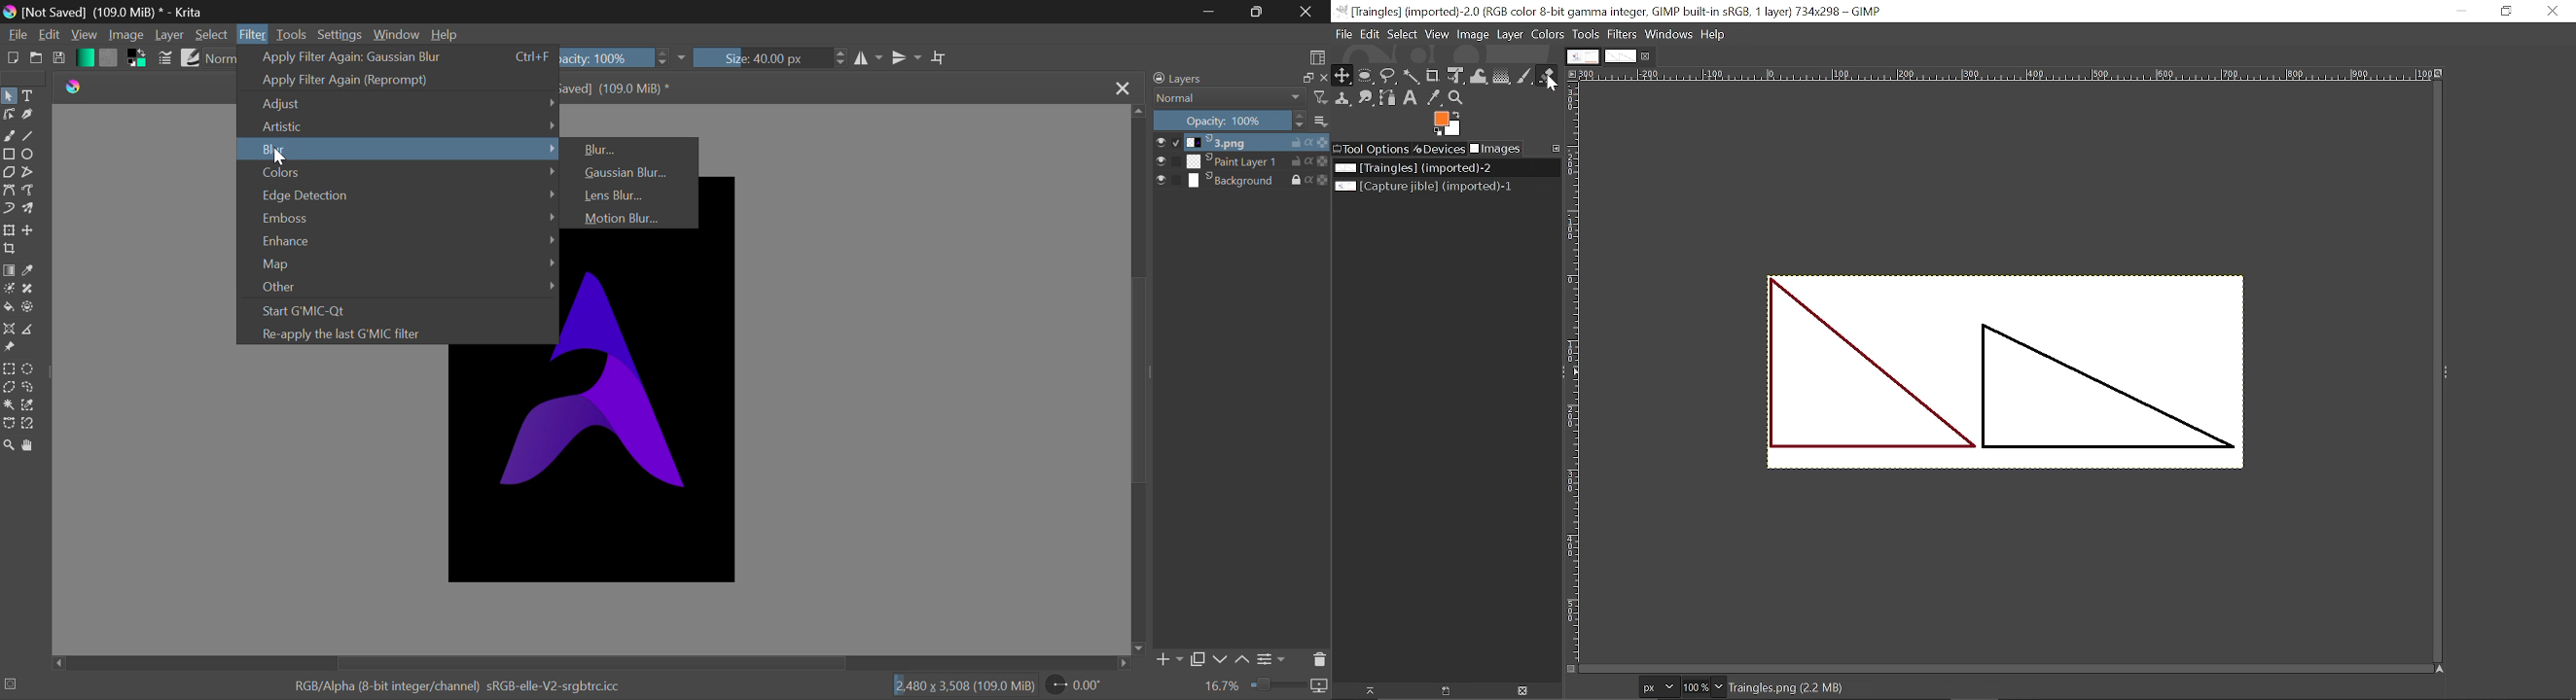  Describe the element at coordinates (9, 231) in the screenshot. I see `Transform Layers` at that location.